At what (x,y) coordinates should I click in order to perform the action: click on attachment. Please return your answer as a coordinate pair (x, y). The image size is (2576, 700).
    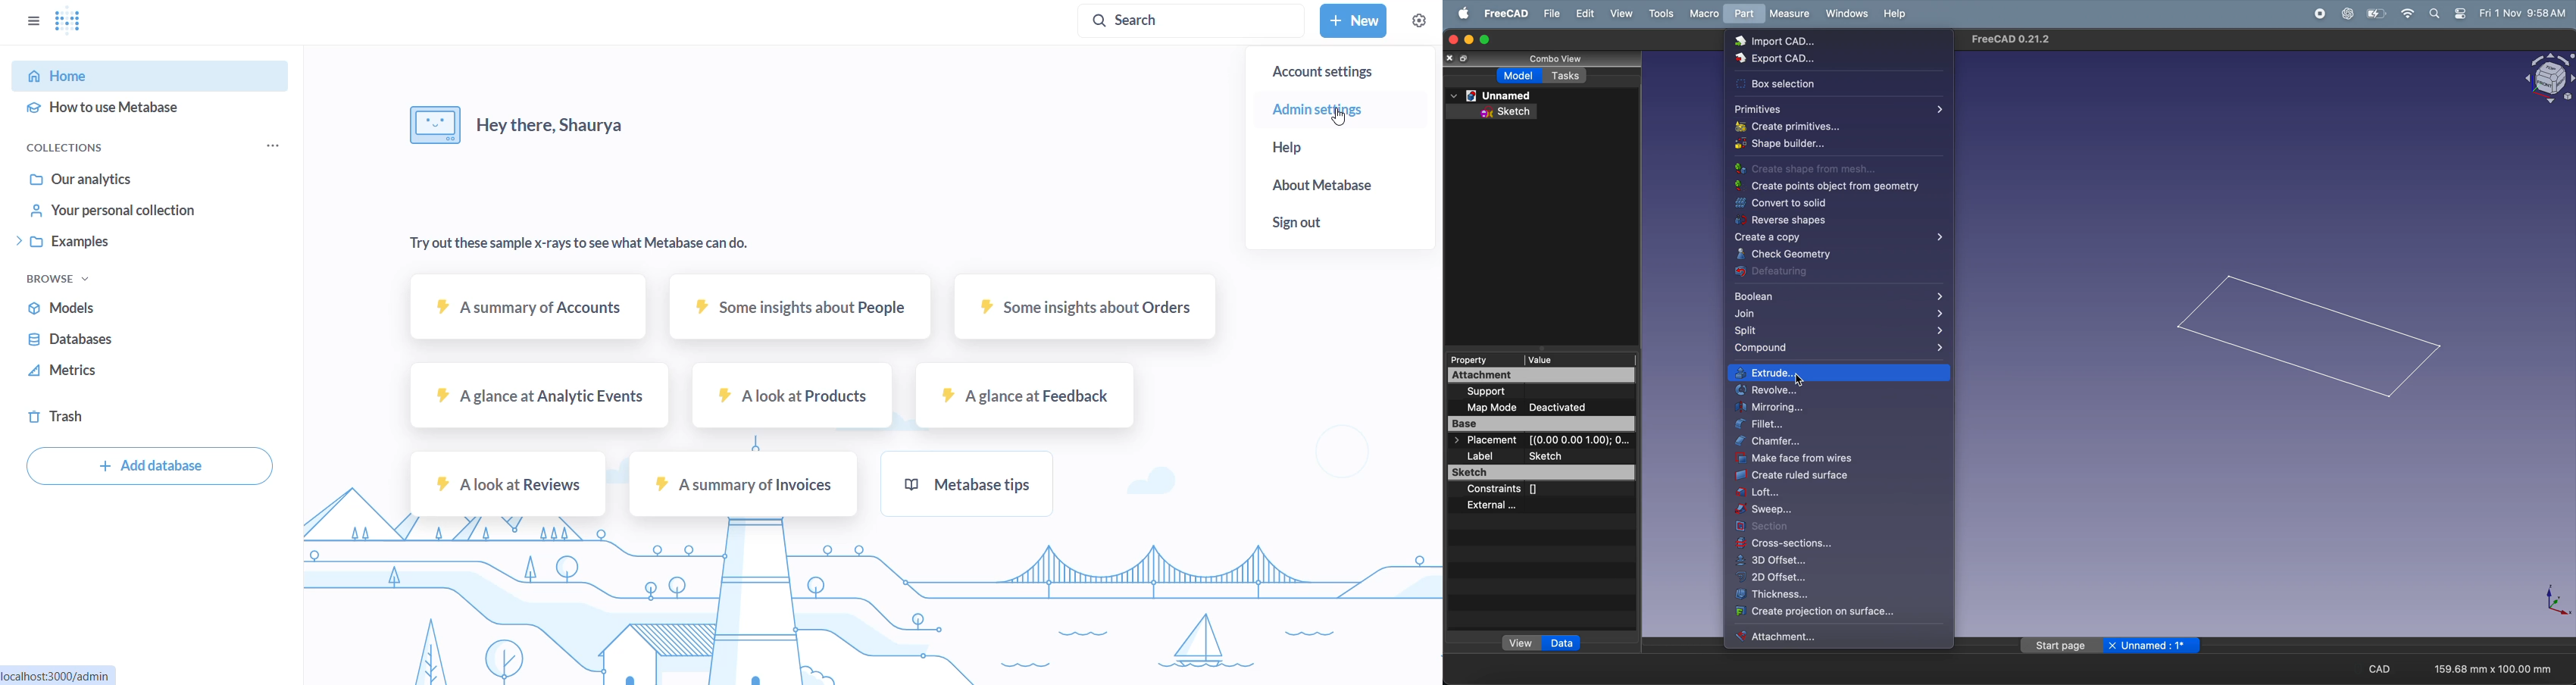
    Looking at the image, I should click on (1811, 637).